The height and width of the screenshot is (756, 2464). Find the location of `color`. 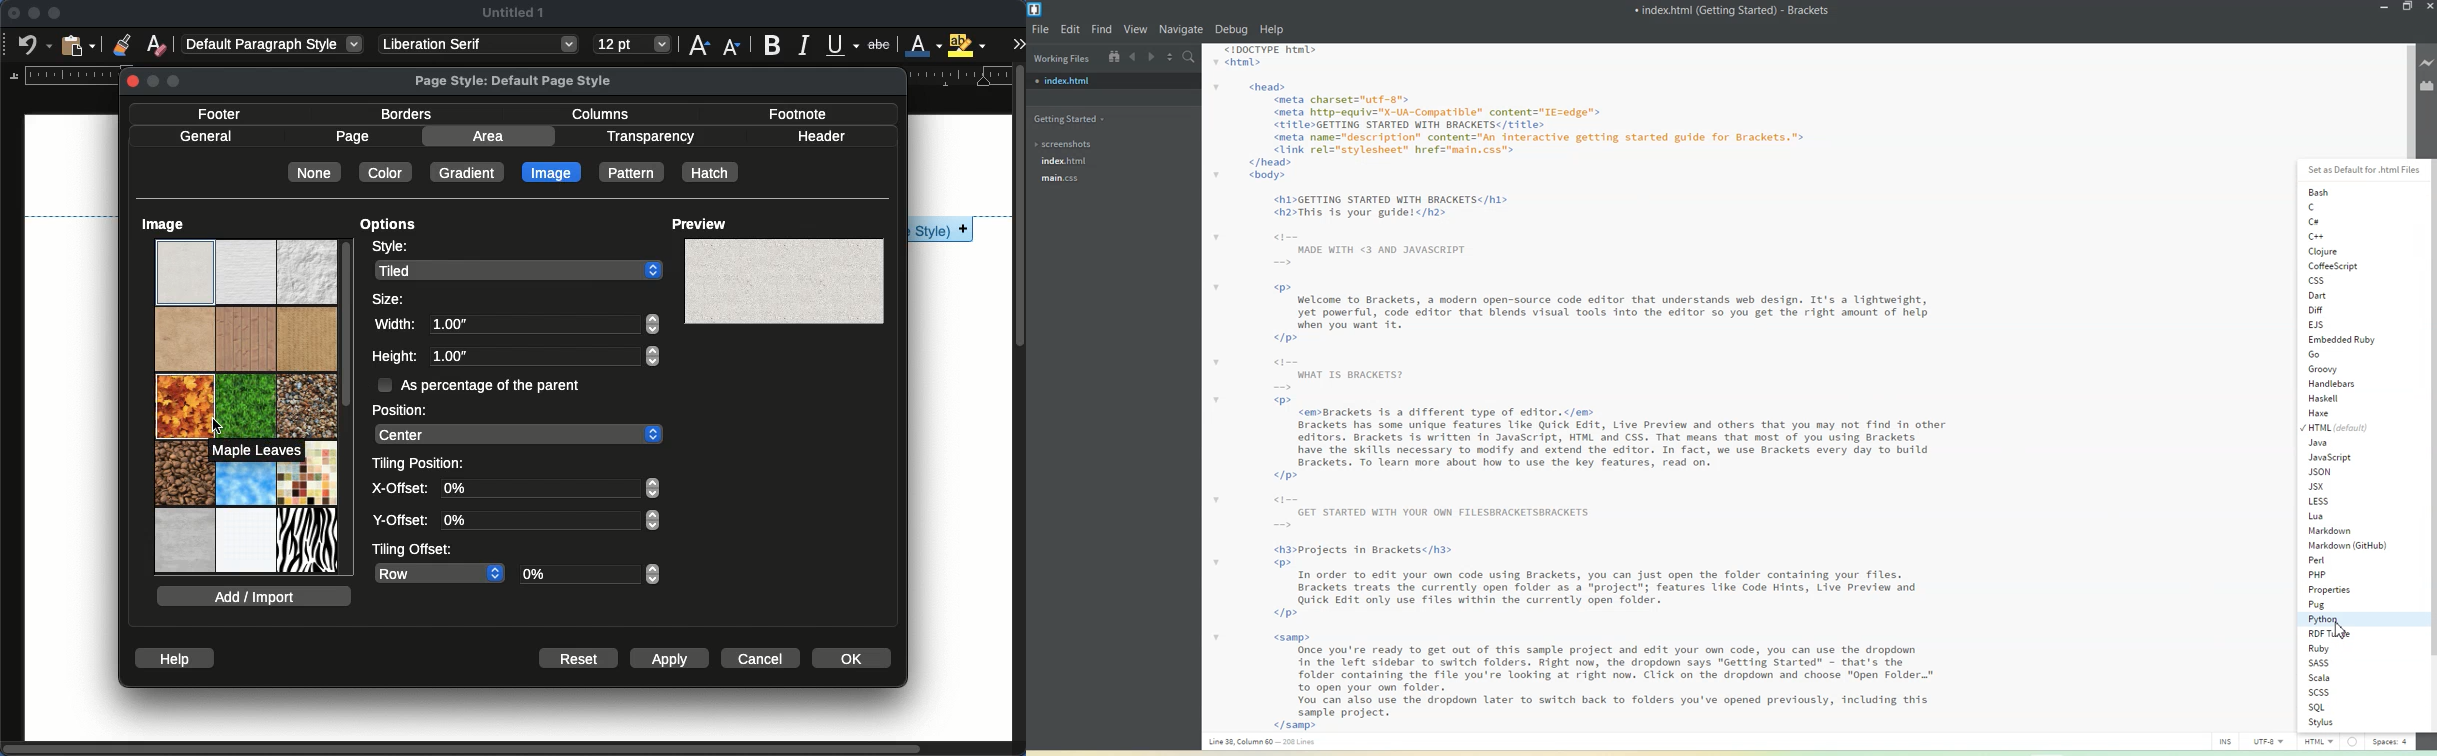

color is located at coordinates (385, 171).